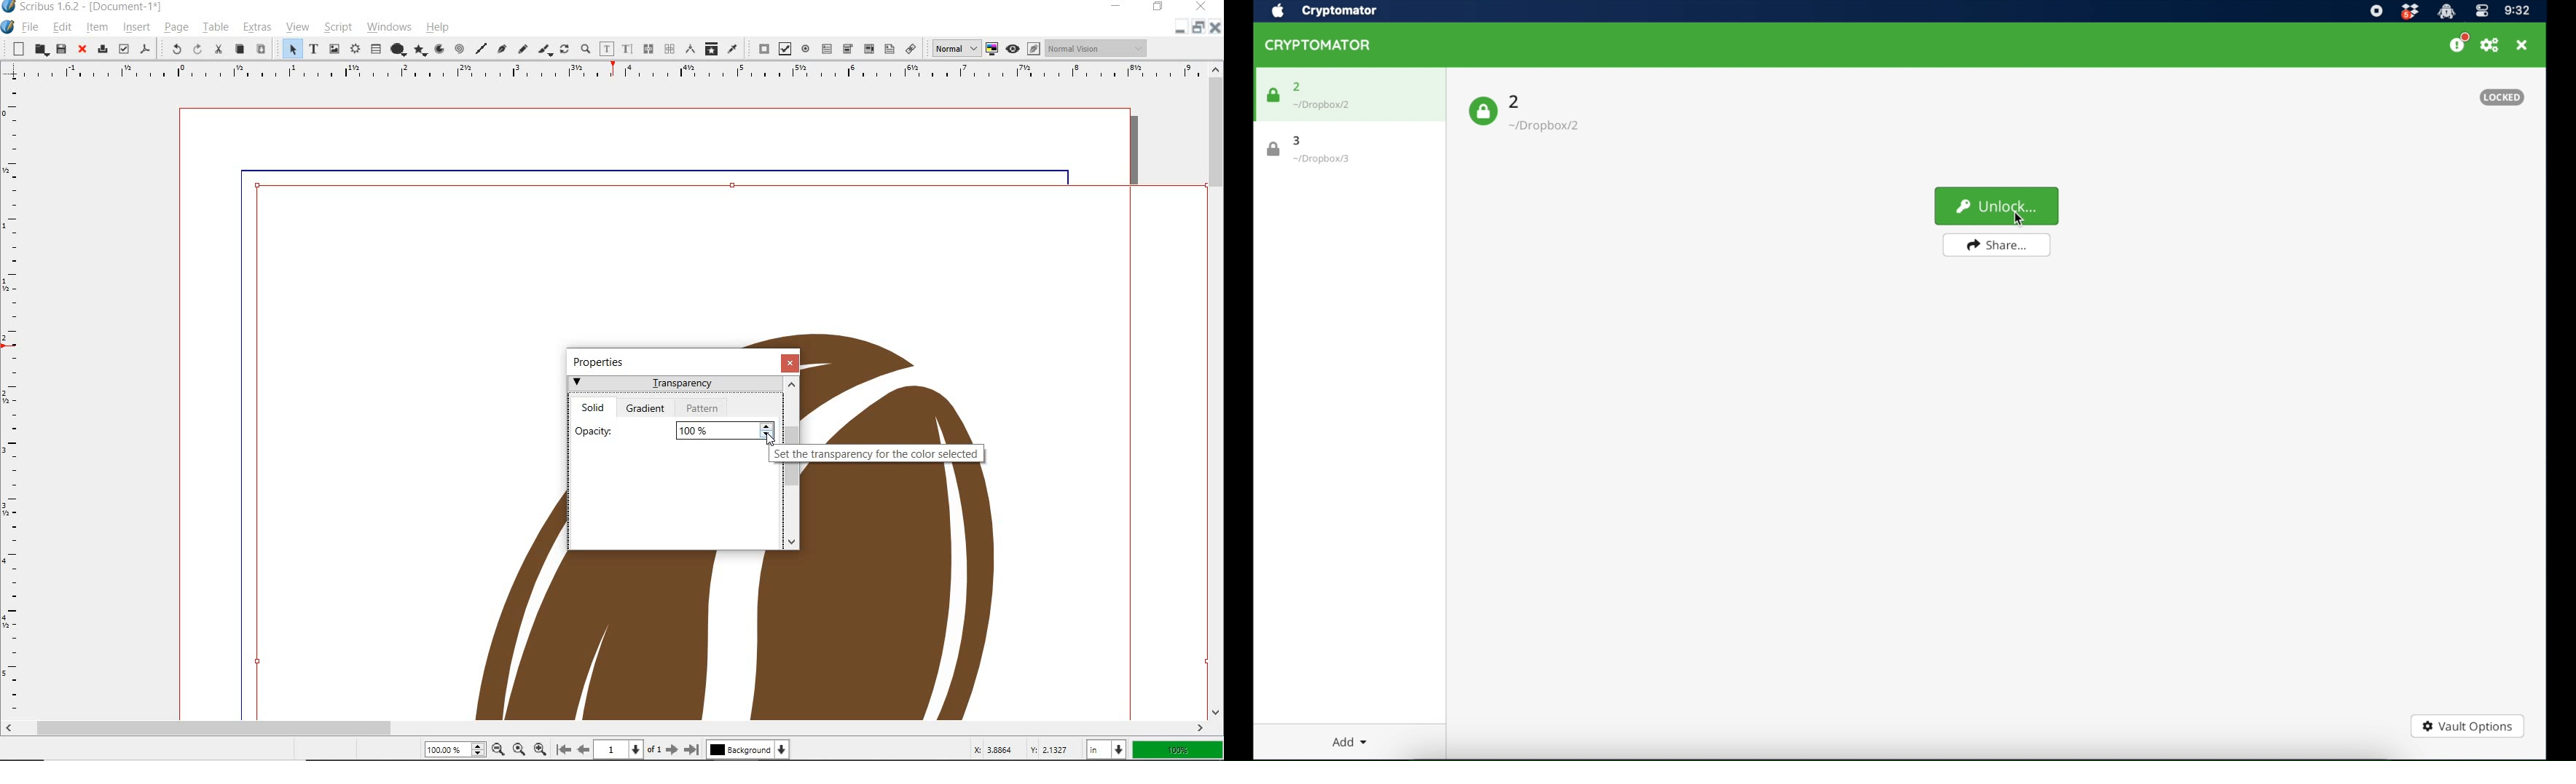 The width and height of the screenshot is (2576, 784). What do you see at coordinates (608, 50) in the screenshot?
I see `edit contents of frame` at bounding box center [608, 50].